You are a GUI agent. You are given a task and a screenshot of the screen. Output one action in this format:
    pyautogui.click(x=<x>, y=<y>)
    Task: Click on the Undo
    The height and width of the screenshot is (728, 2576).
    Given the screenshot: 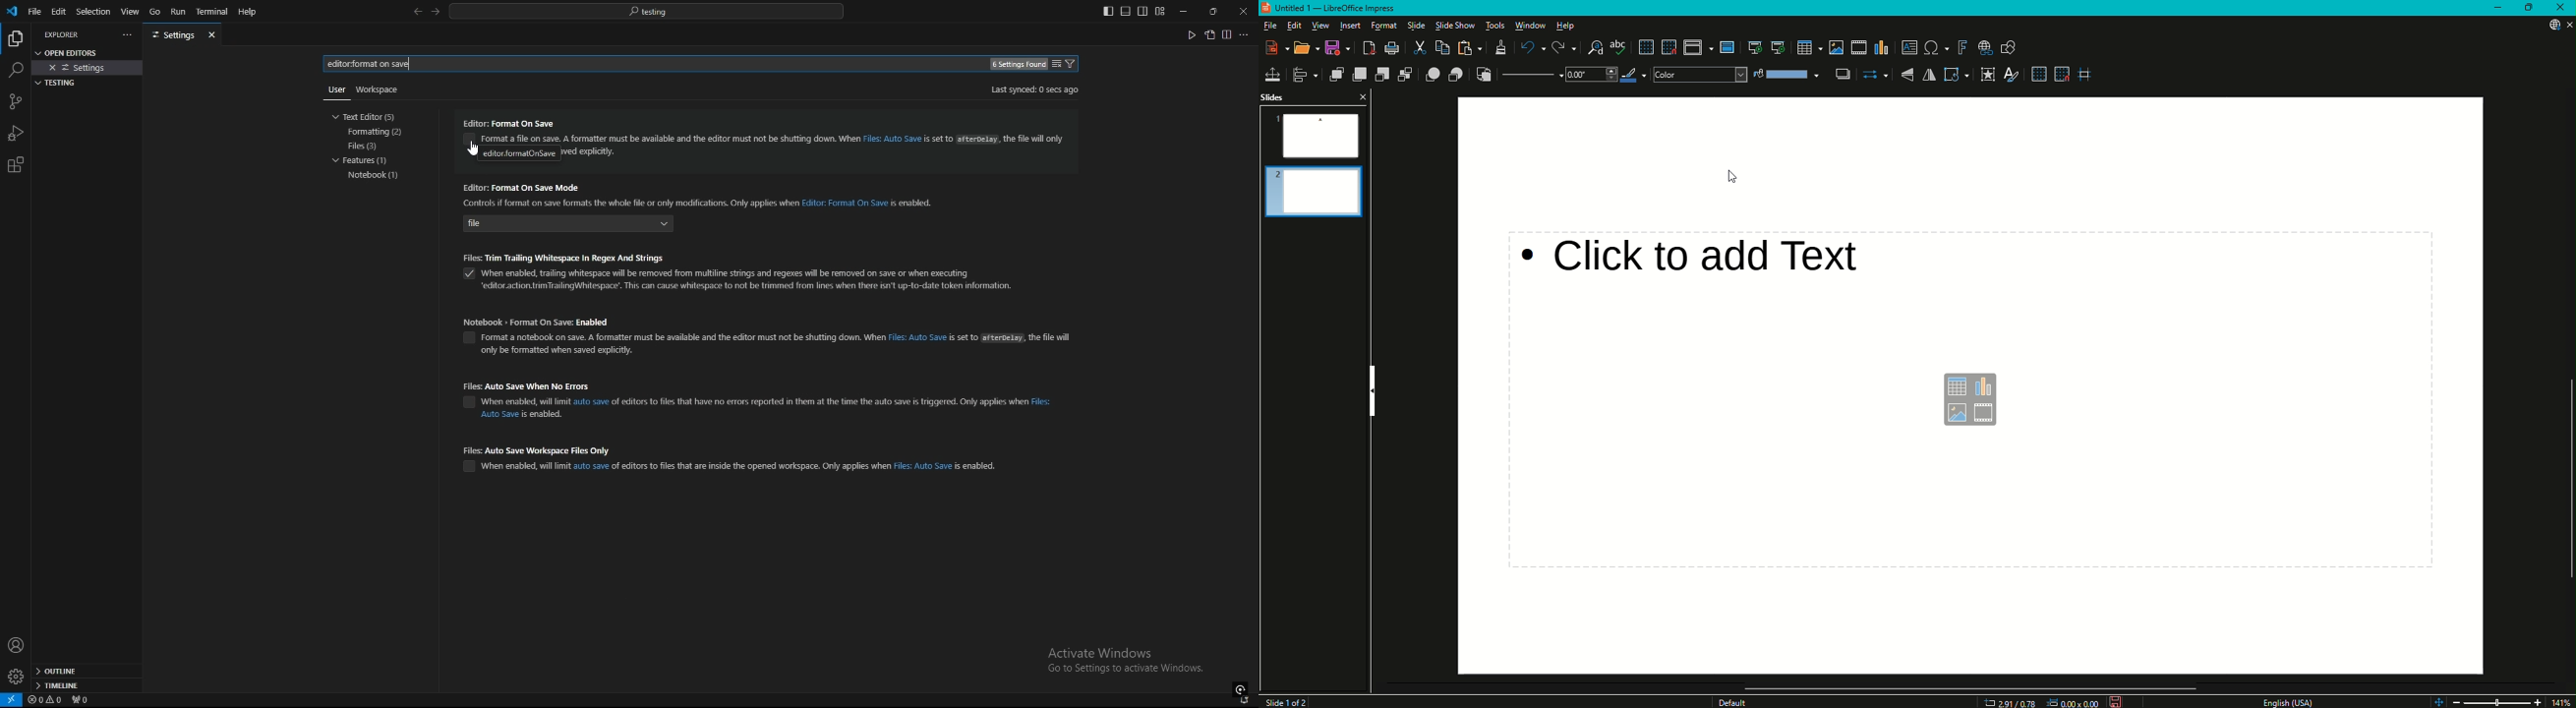 What is the action you would take?
    pyautogui.click(x=1530, y=47)
    